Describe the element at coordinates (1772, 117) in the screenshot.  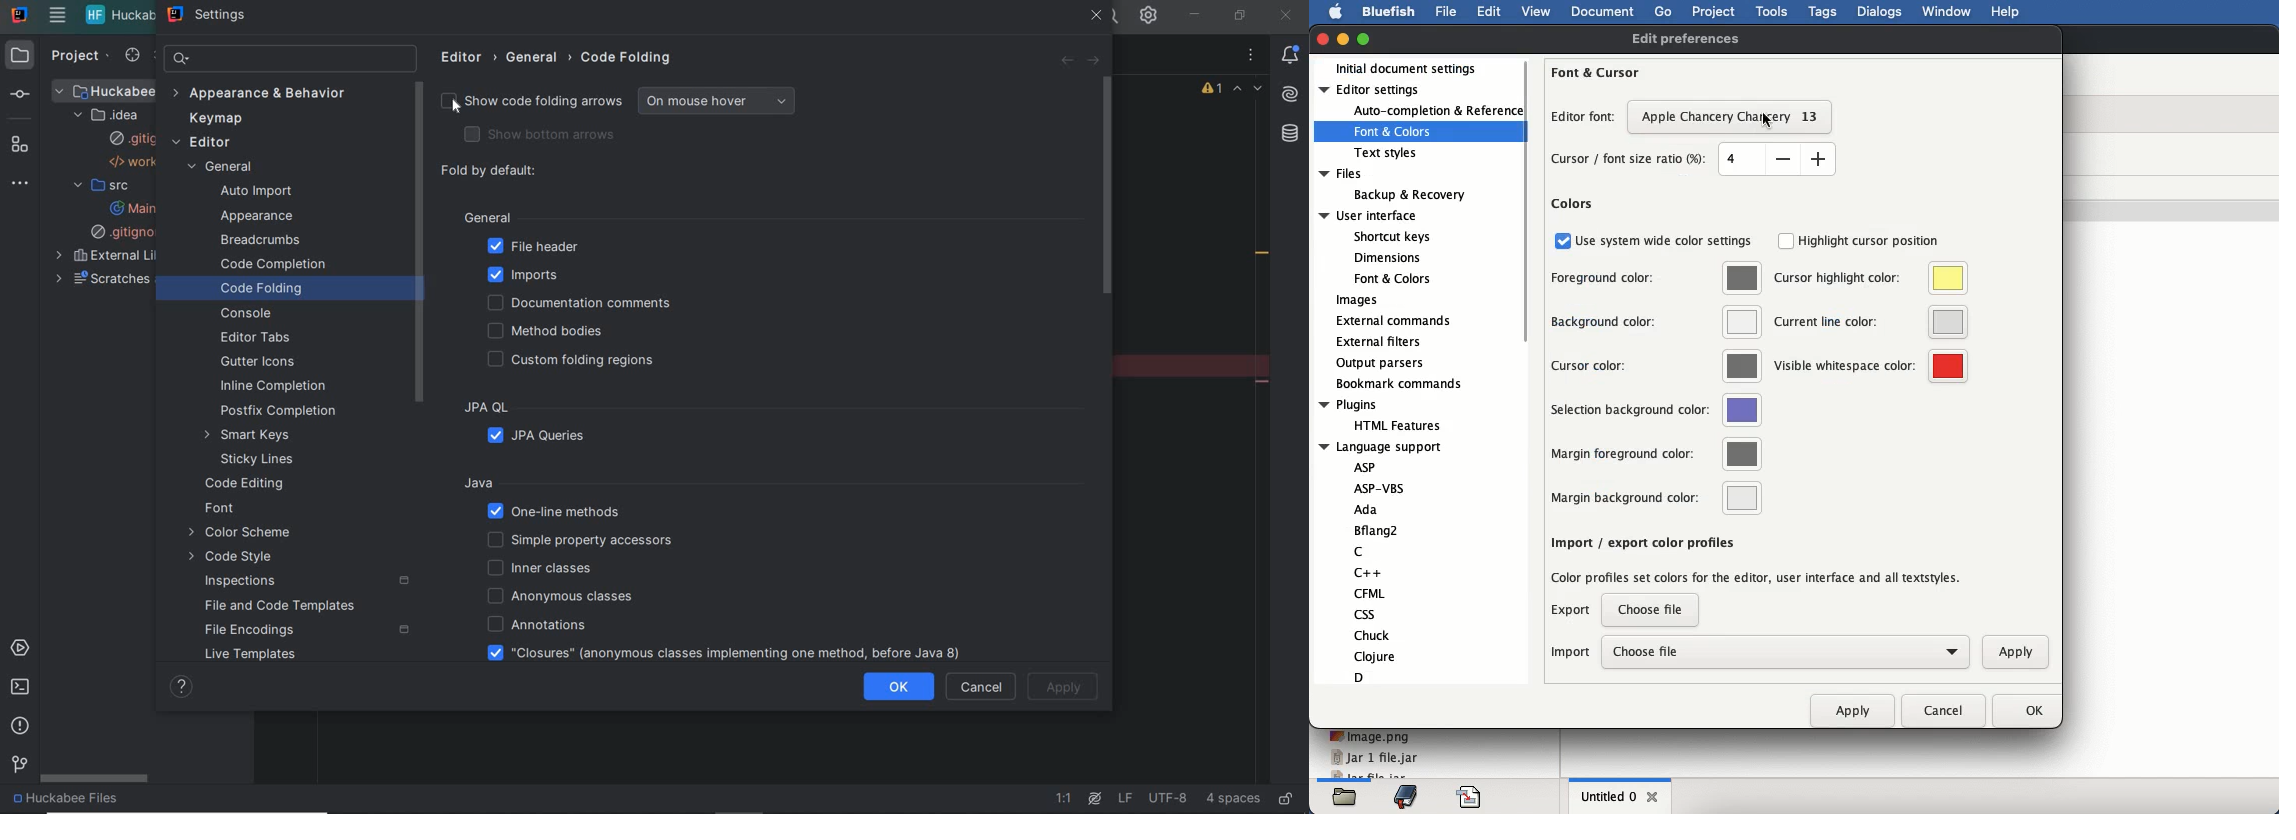
I see `Cursor` at that location.